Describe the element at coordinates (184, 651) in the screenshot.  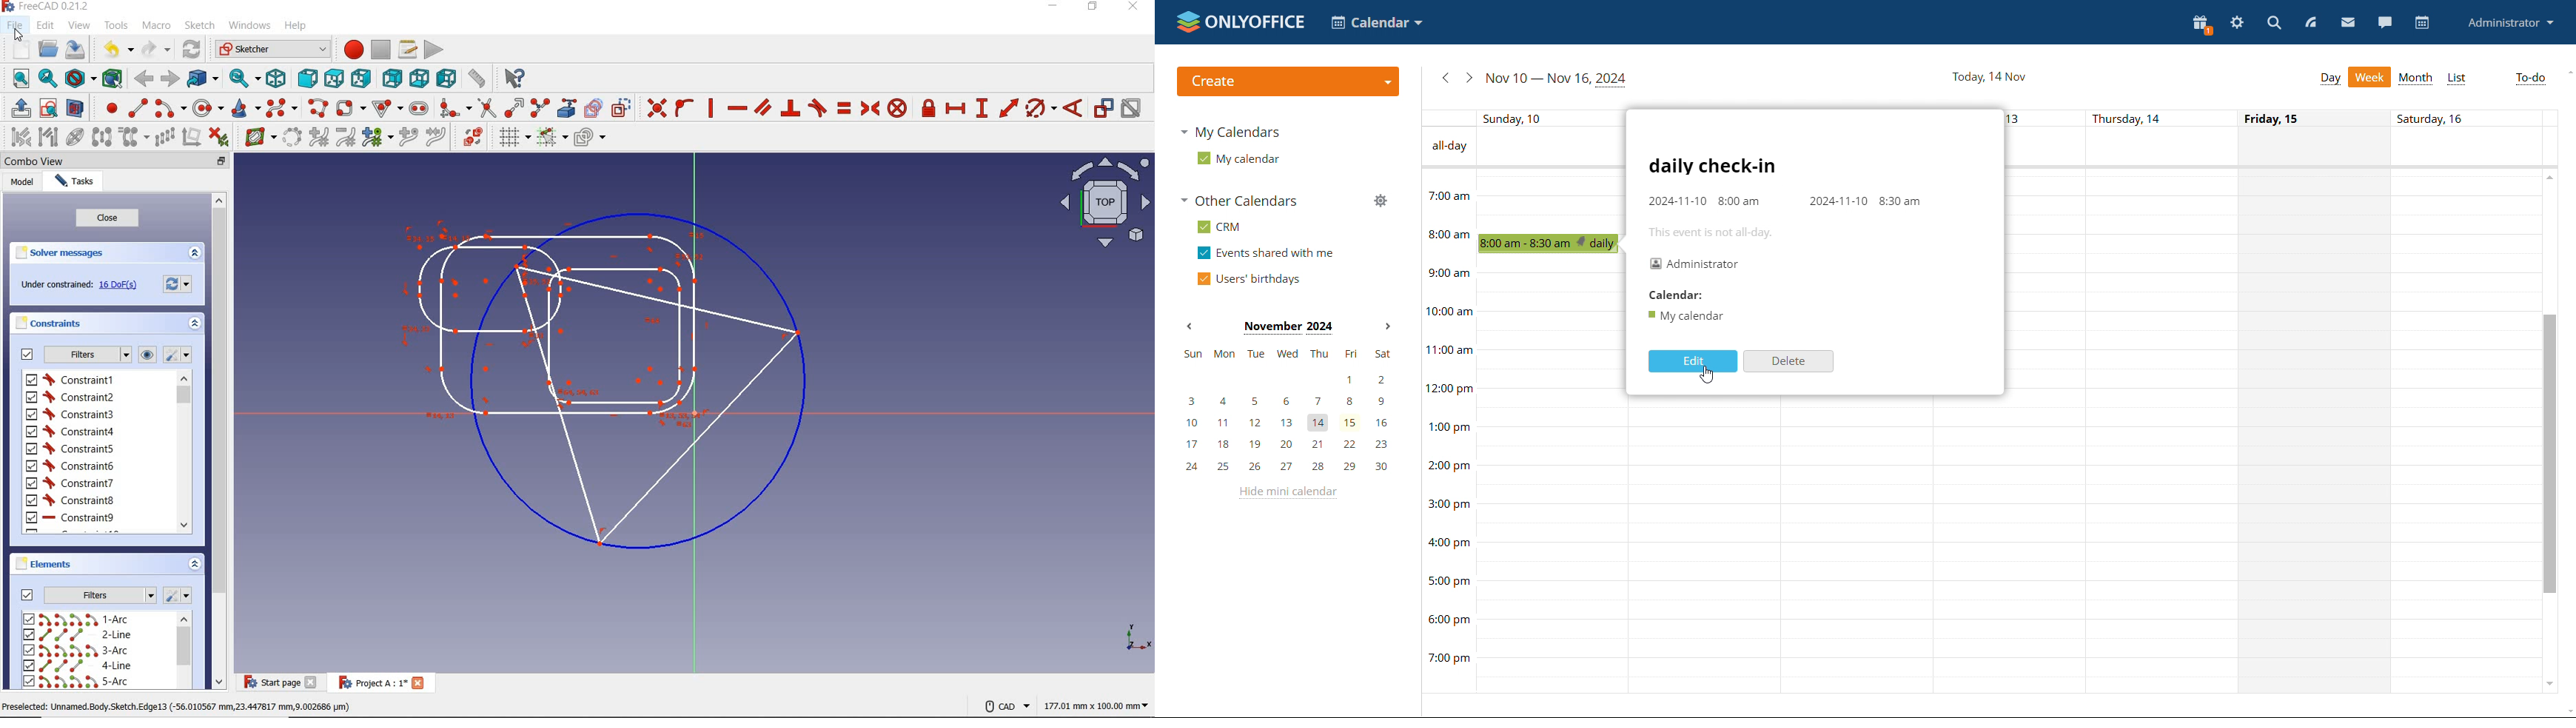
I see `scrollbar` at that location.